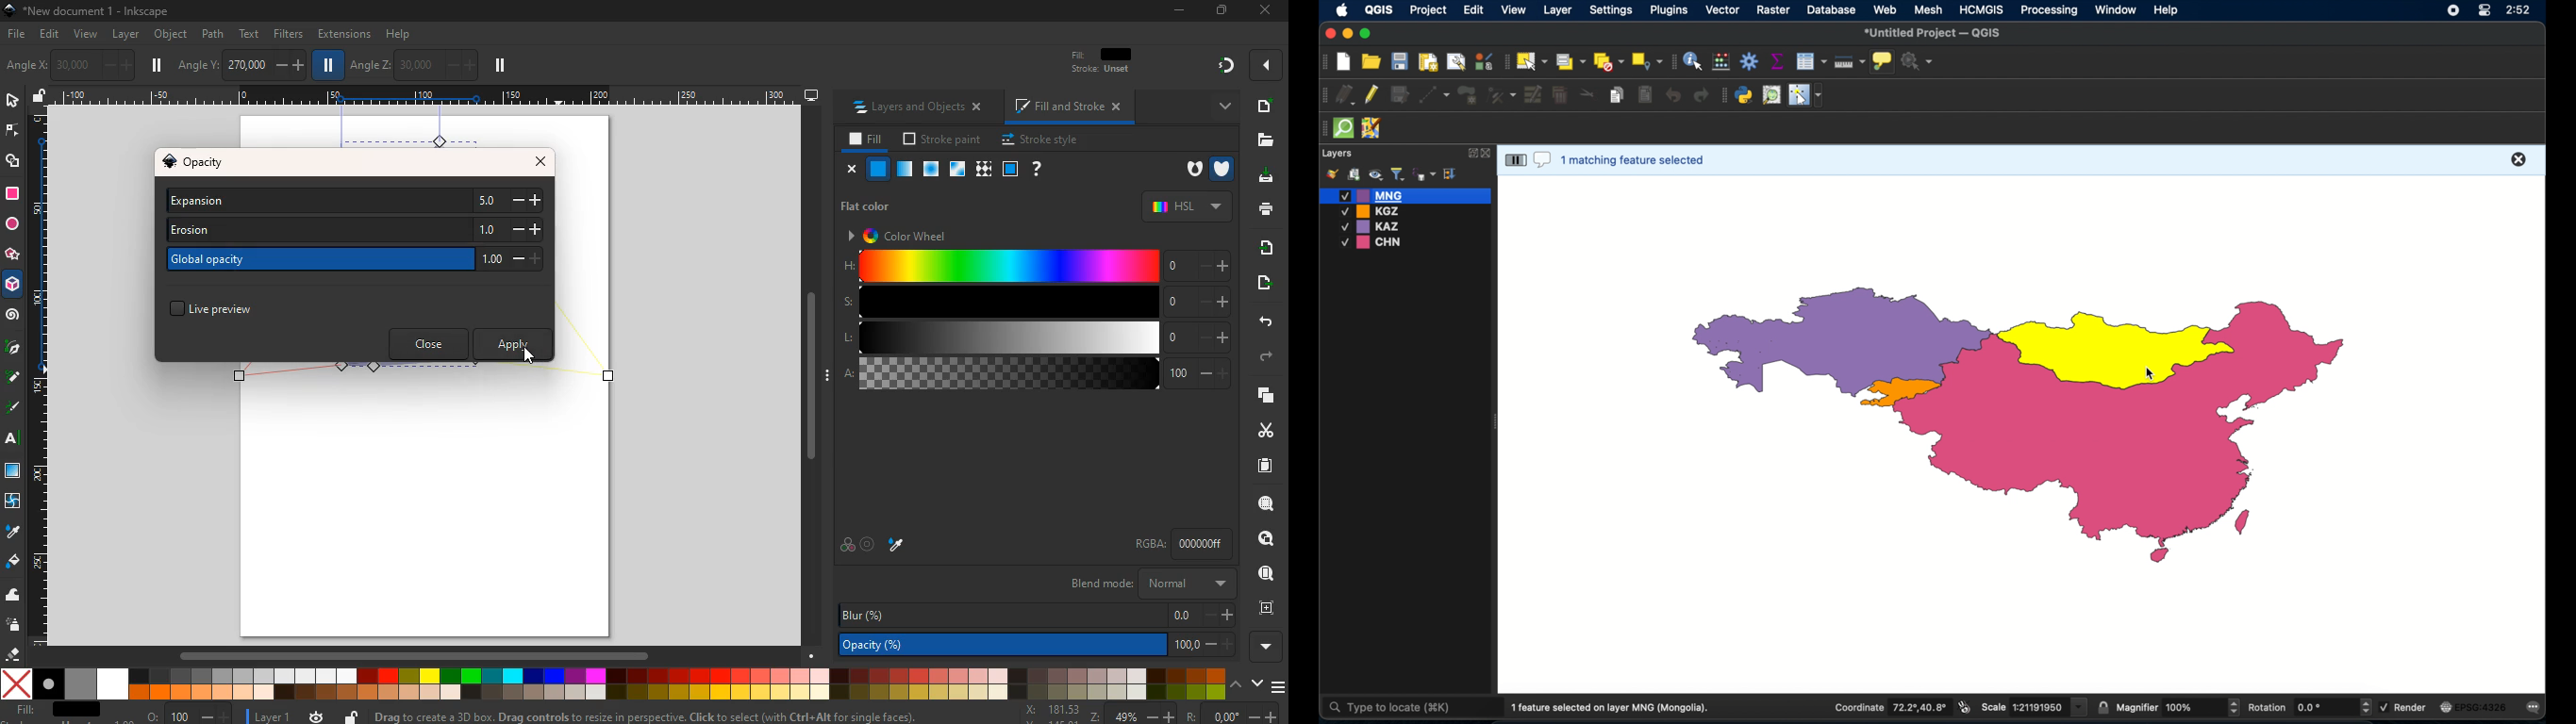 The width and height of the screenshot is (2576, 728). Describe the element at coordinates (57, 710) in the screenshot. I see `fill` at that location.